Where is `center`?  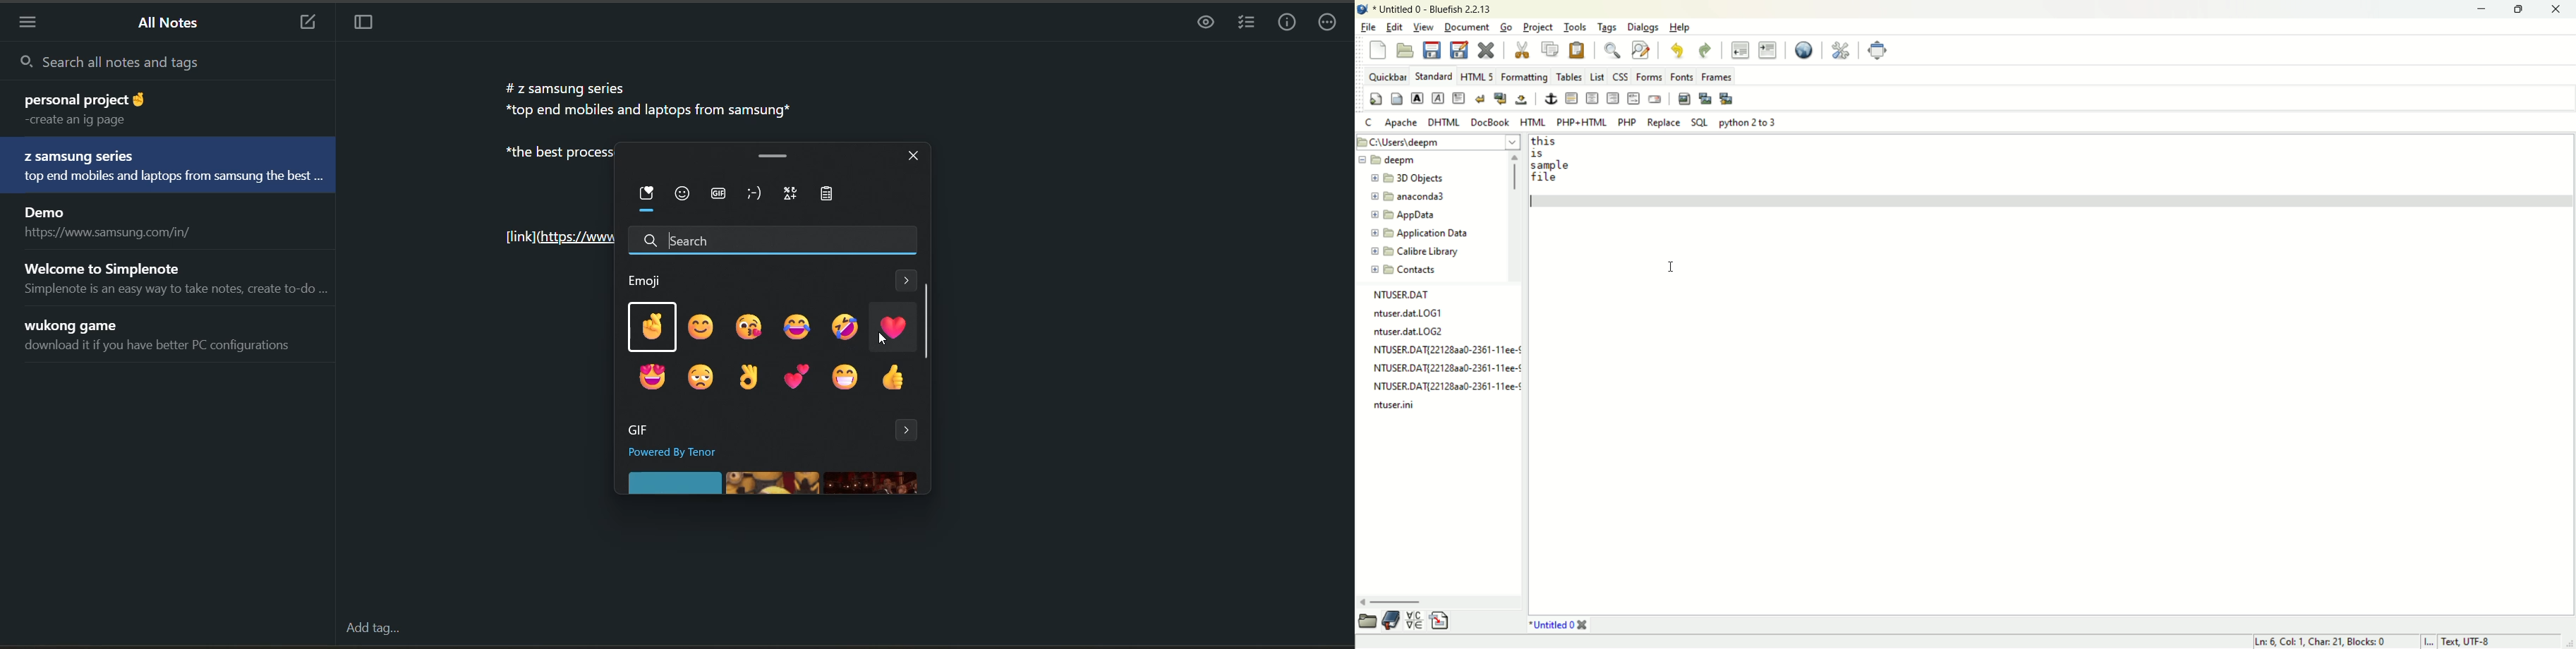
center is located at coordinates (1592, 98).